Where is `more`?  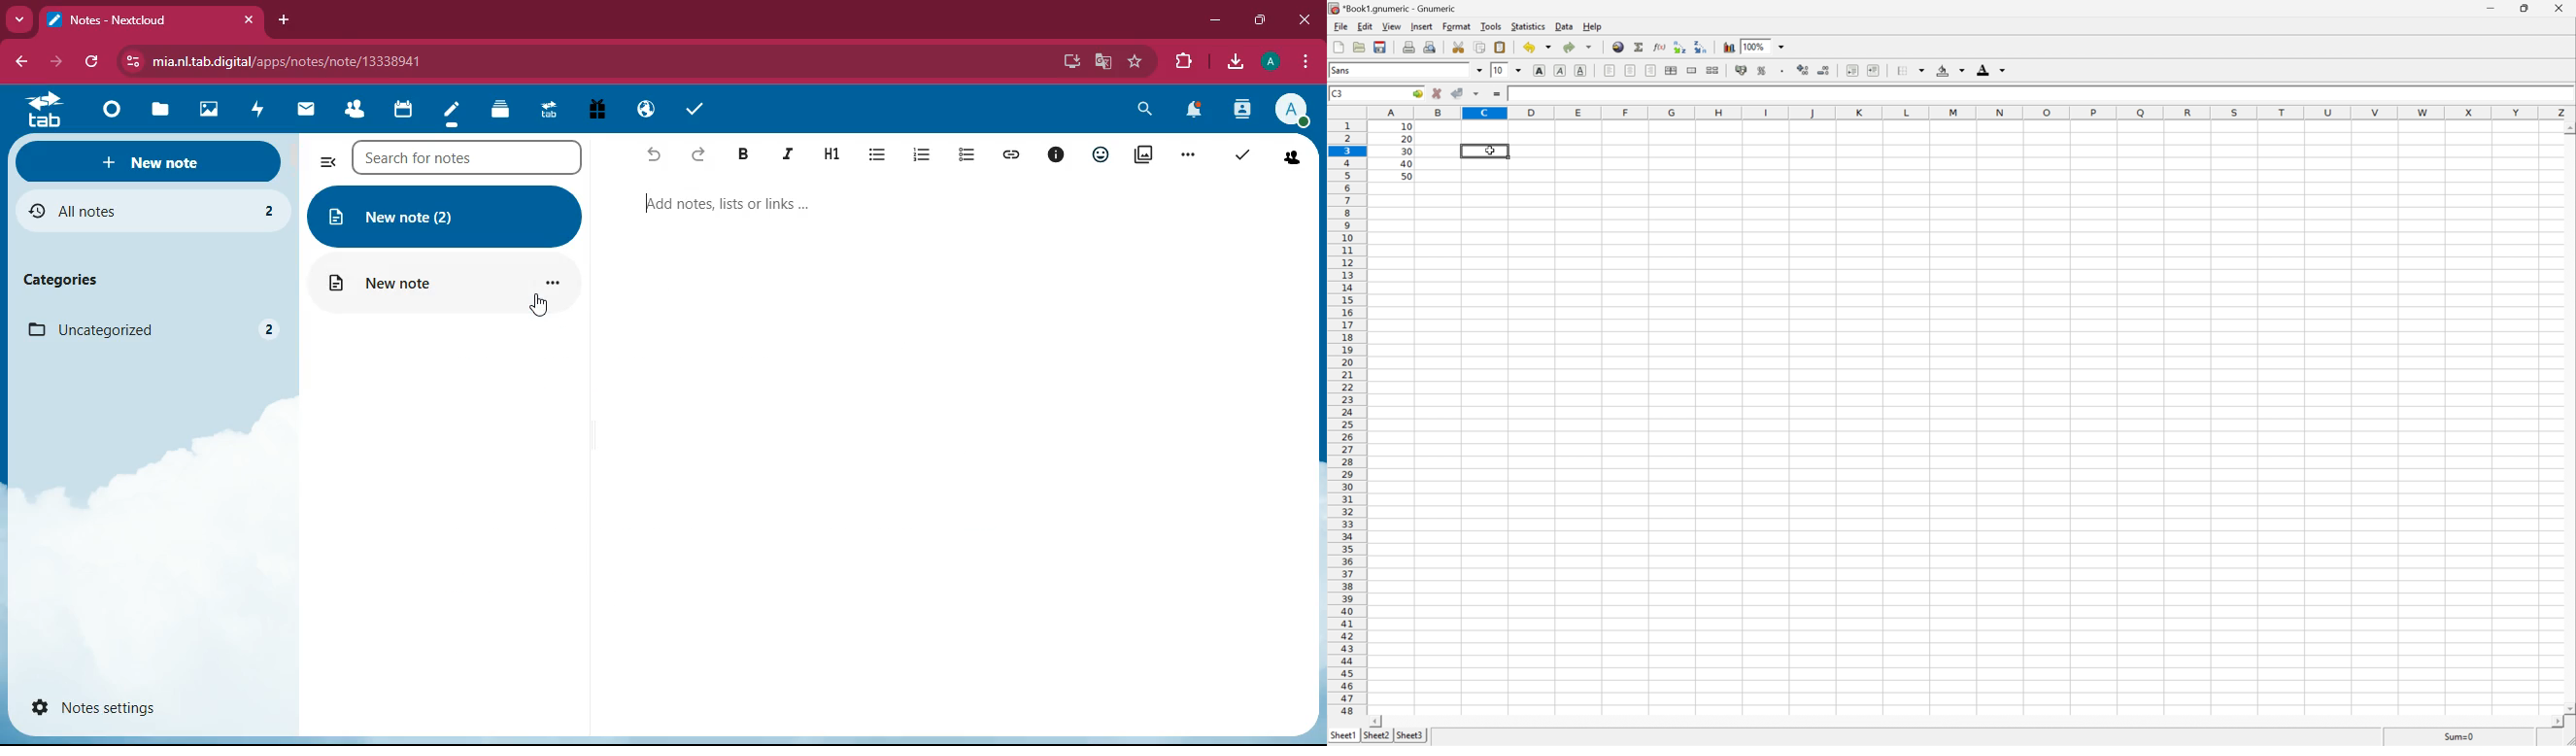 more is located at coordinates (1191, 157).